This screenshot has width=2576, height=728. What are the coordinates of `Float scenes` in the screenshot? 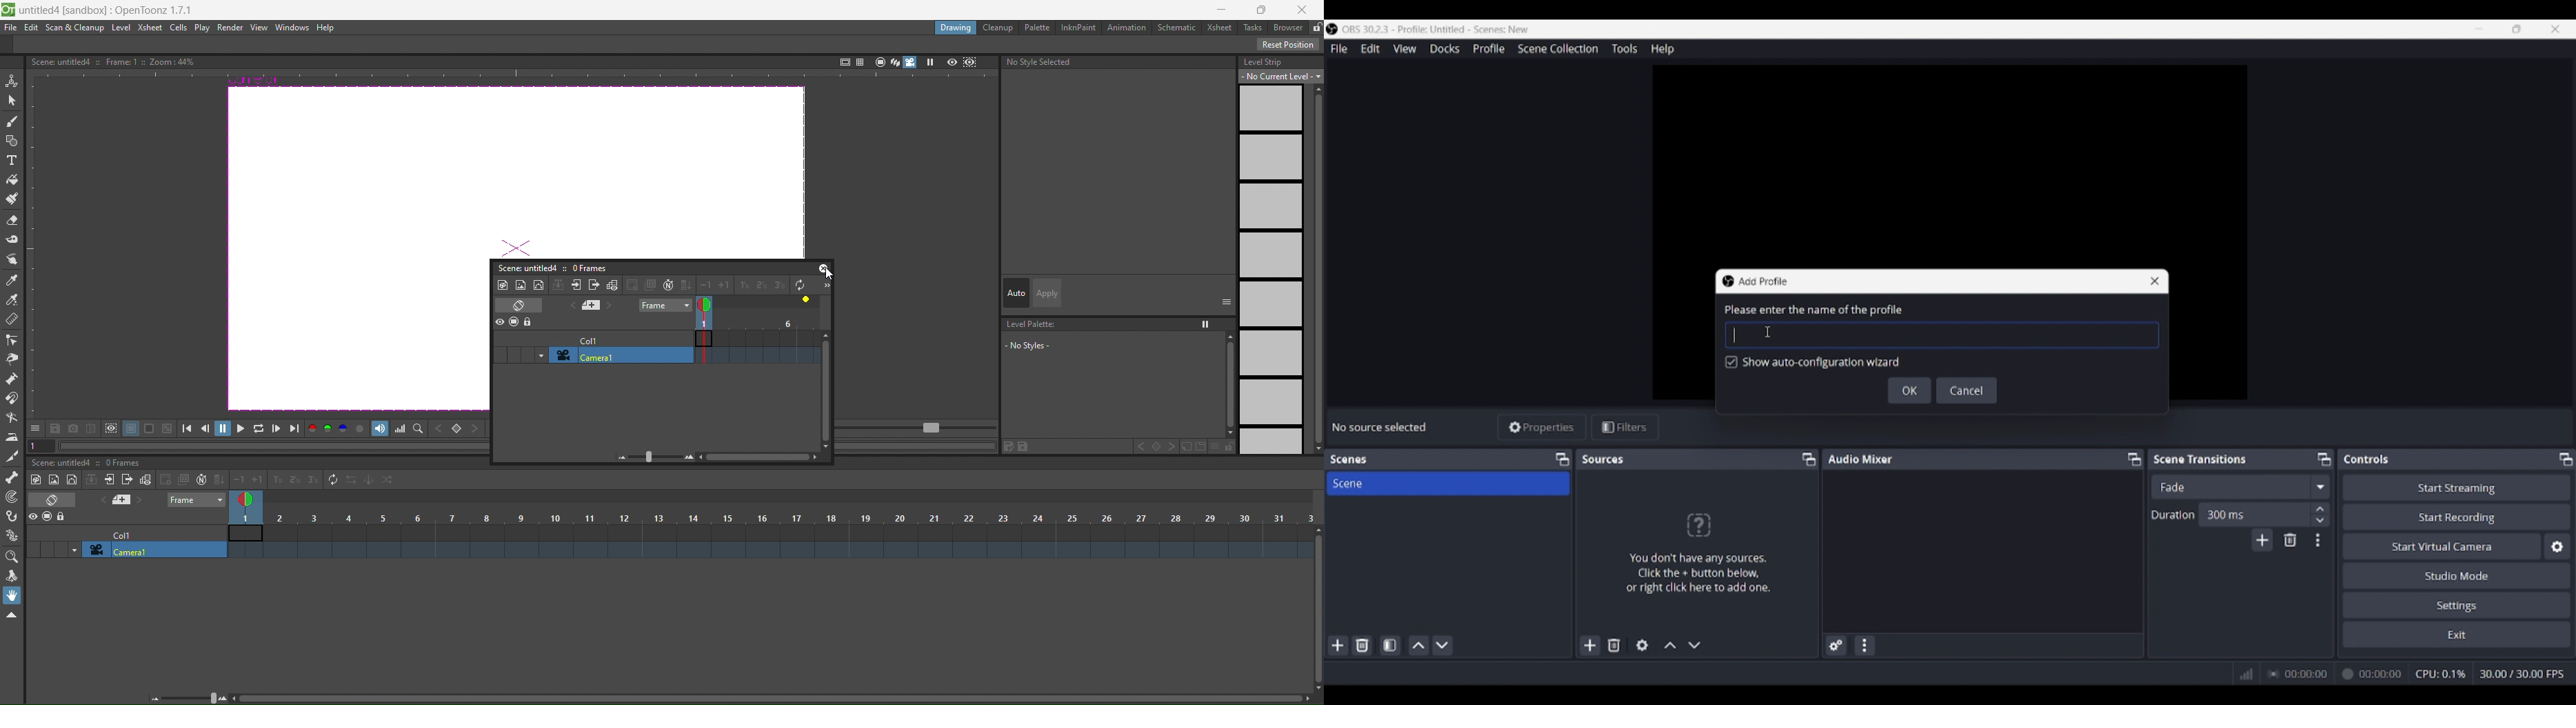 It's located at (1562, 460).